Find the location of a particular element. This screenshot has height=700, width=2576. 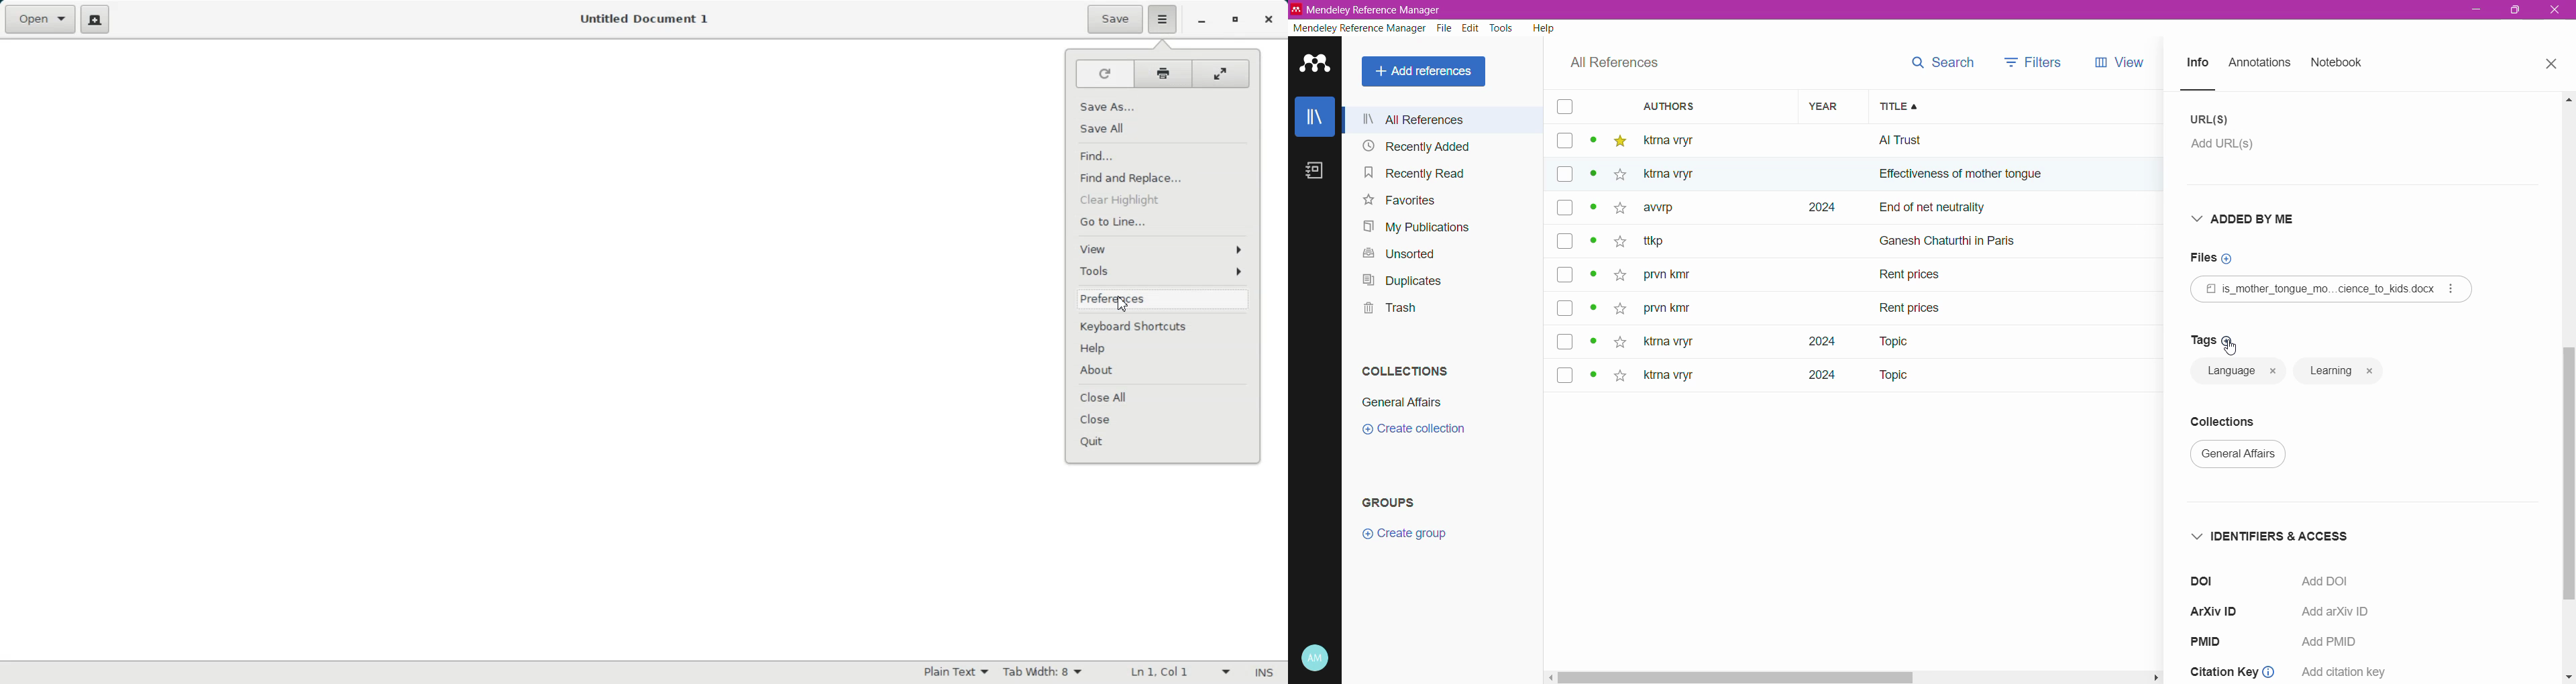

star is located at coordinates (1617, 177).